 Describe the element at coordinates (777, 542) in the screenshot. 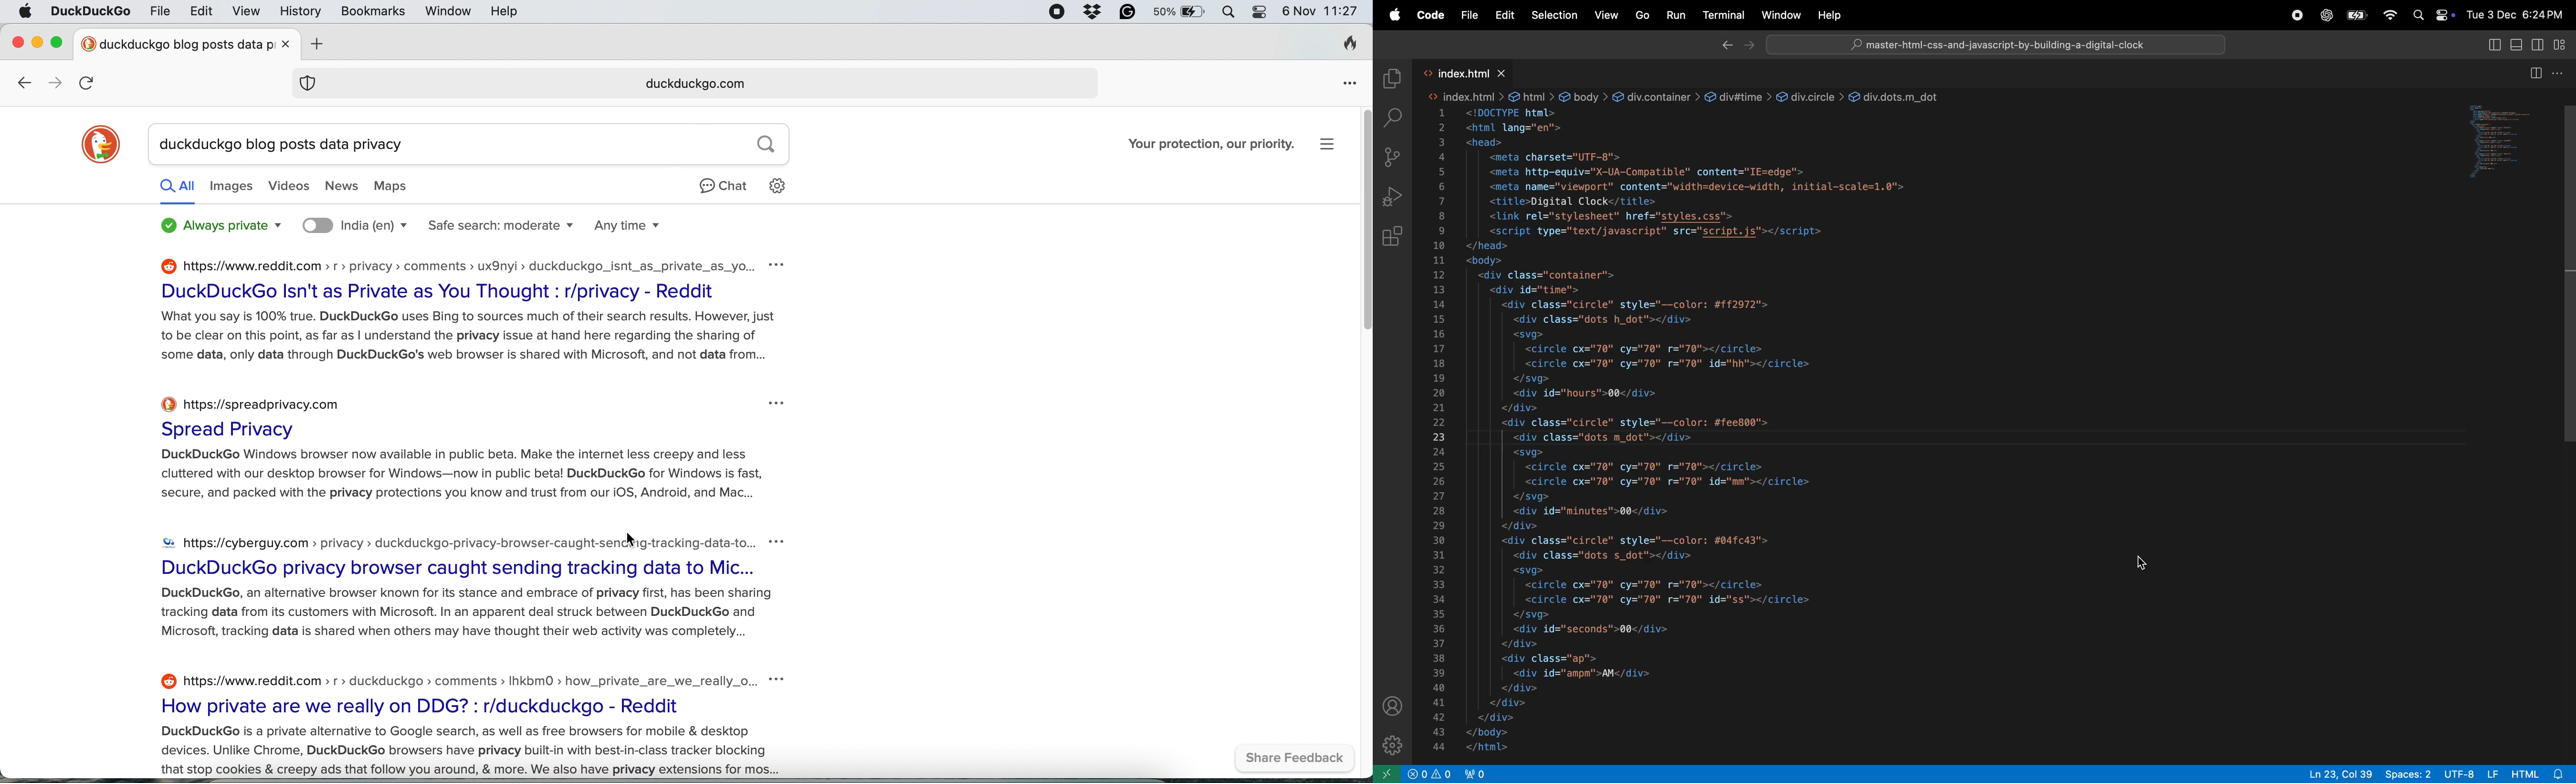

I see `more option` at that location.